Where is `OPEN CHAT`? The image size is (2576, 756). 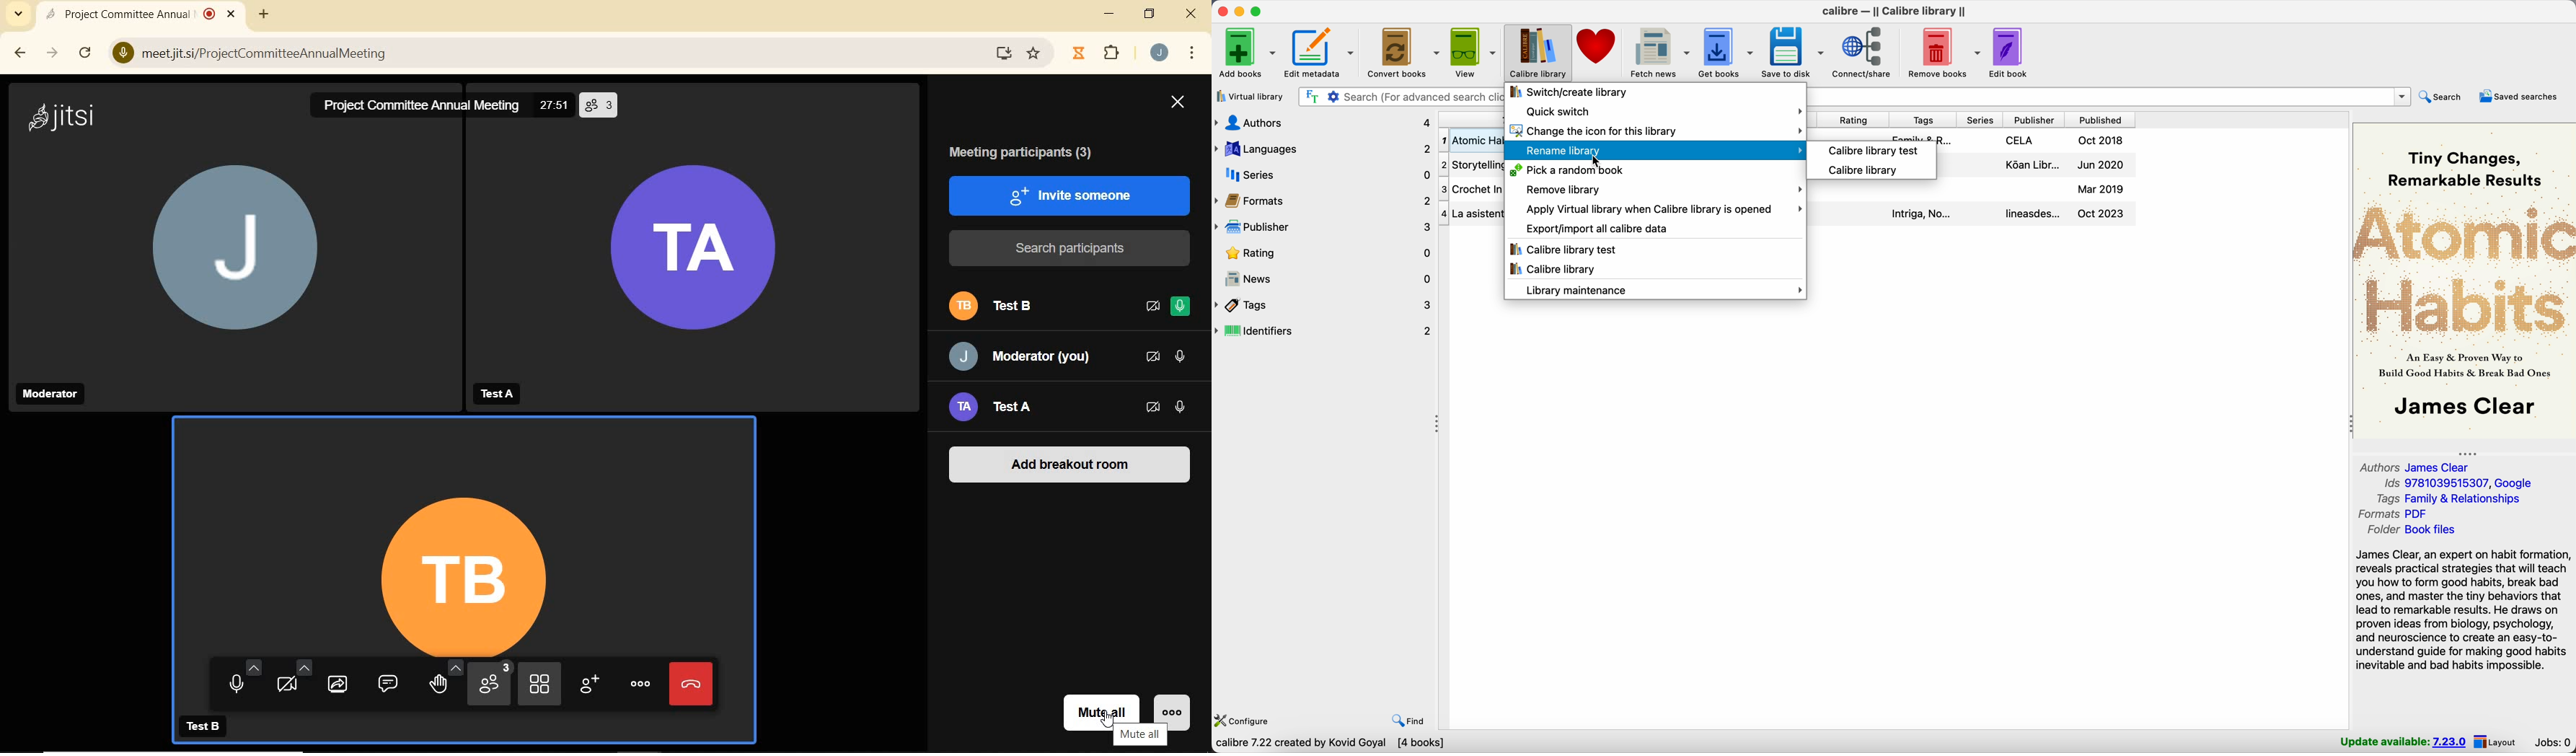 OPEN CHAT is located at coordinates (385, 687).